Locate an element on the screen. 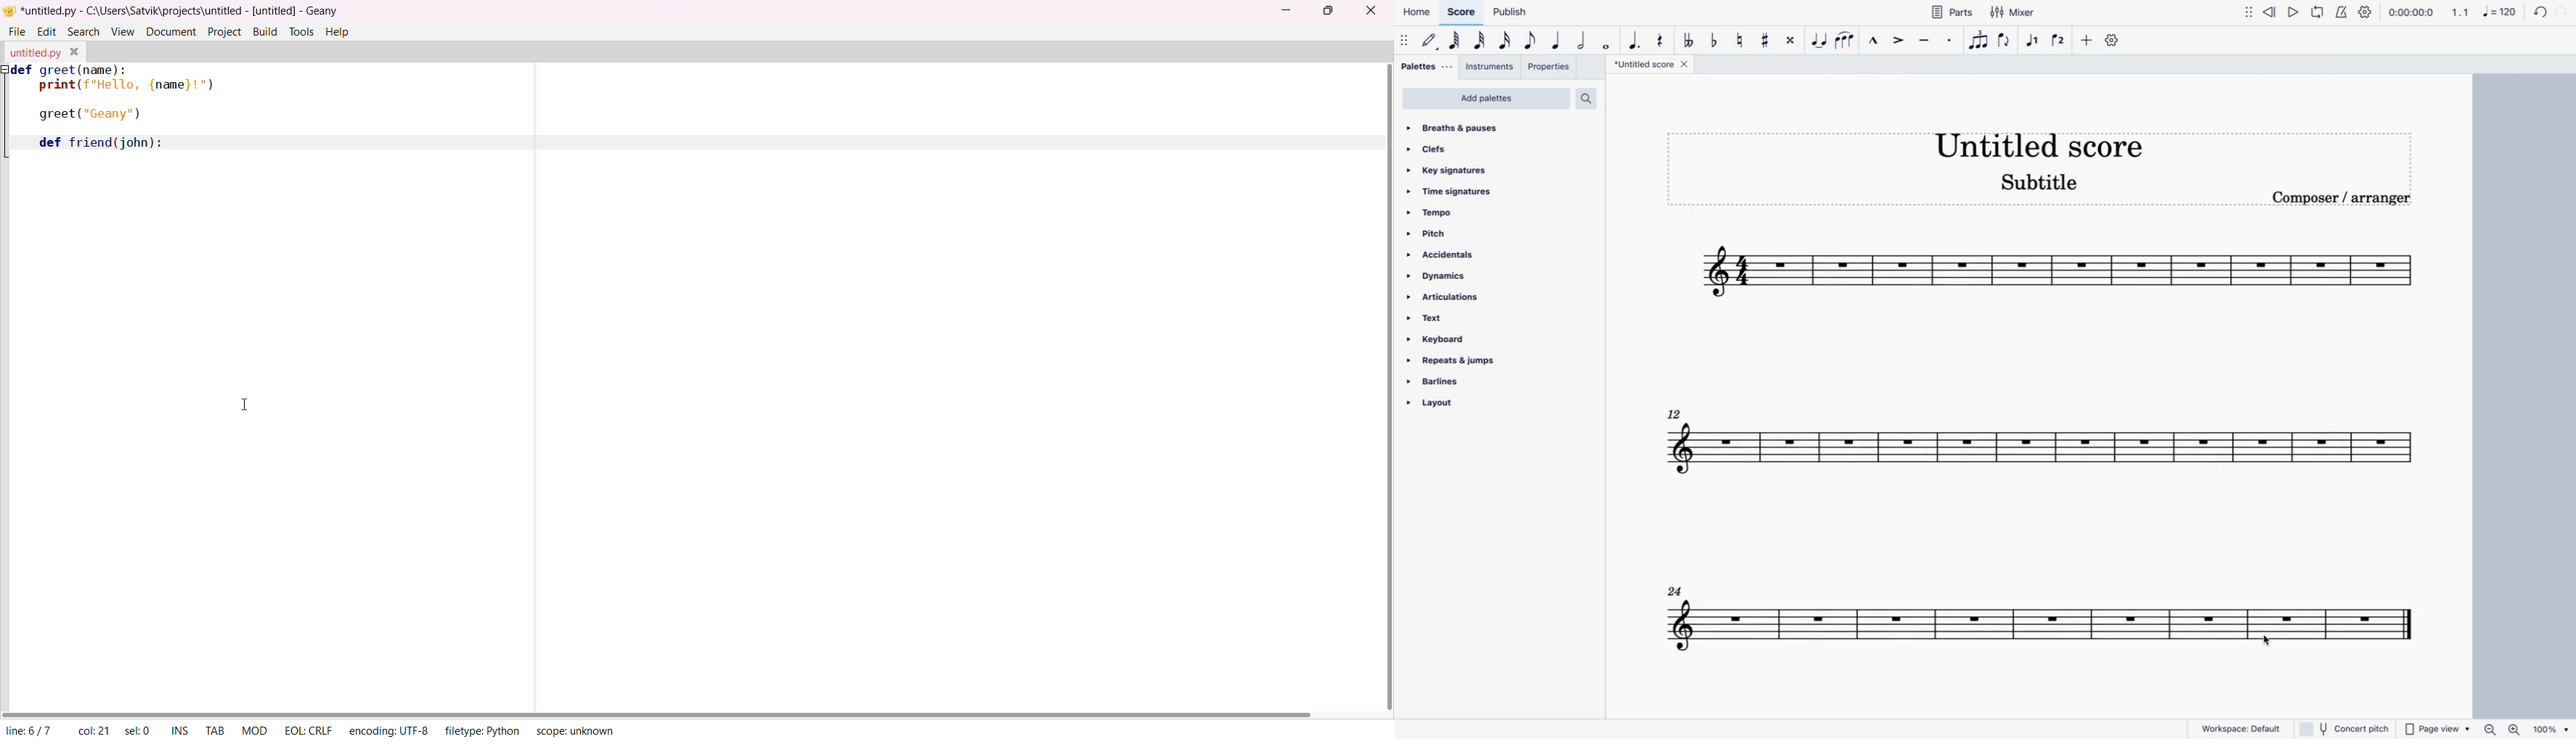 This screenshot has width=2576, height=756. tie is located at coordinates (1819, 44).